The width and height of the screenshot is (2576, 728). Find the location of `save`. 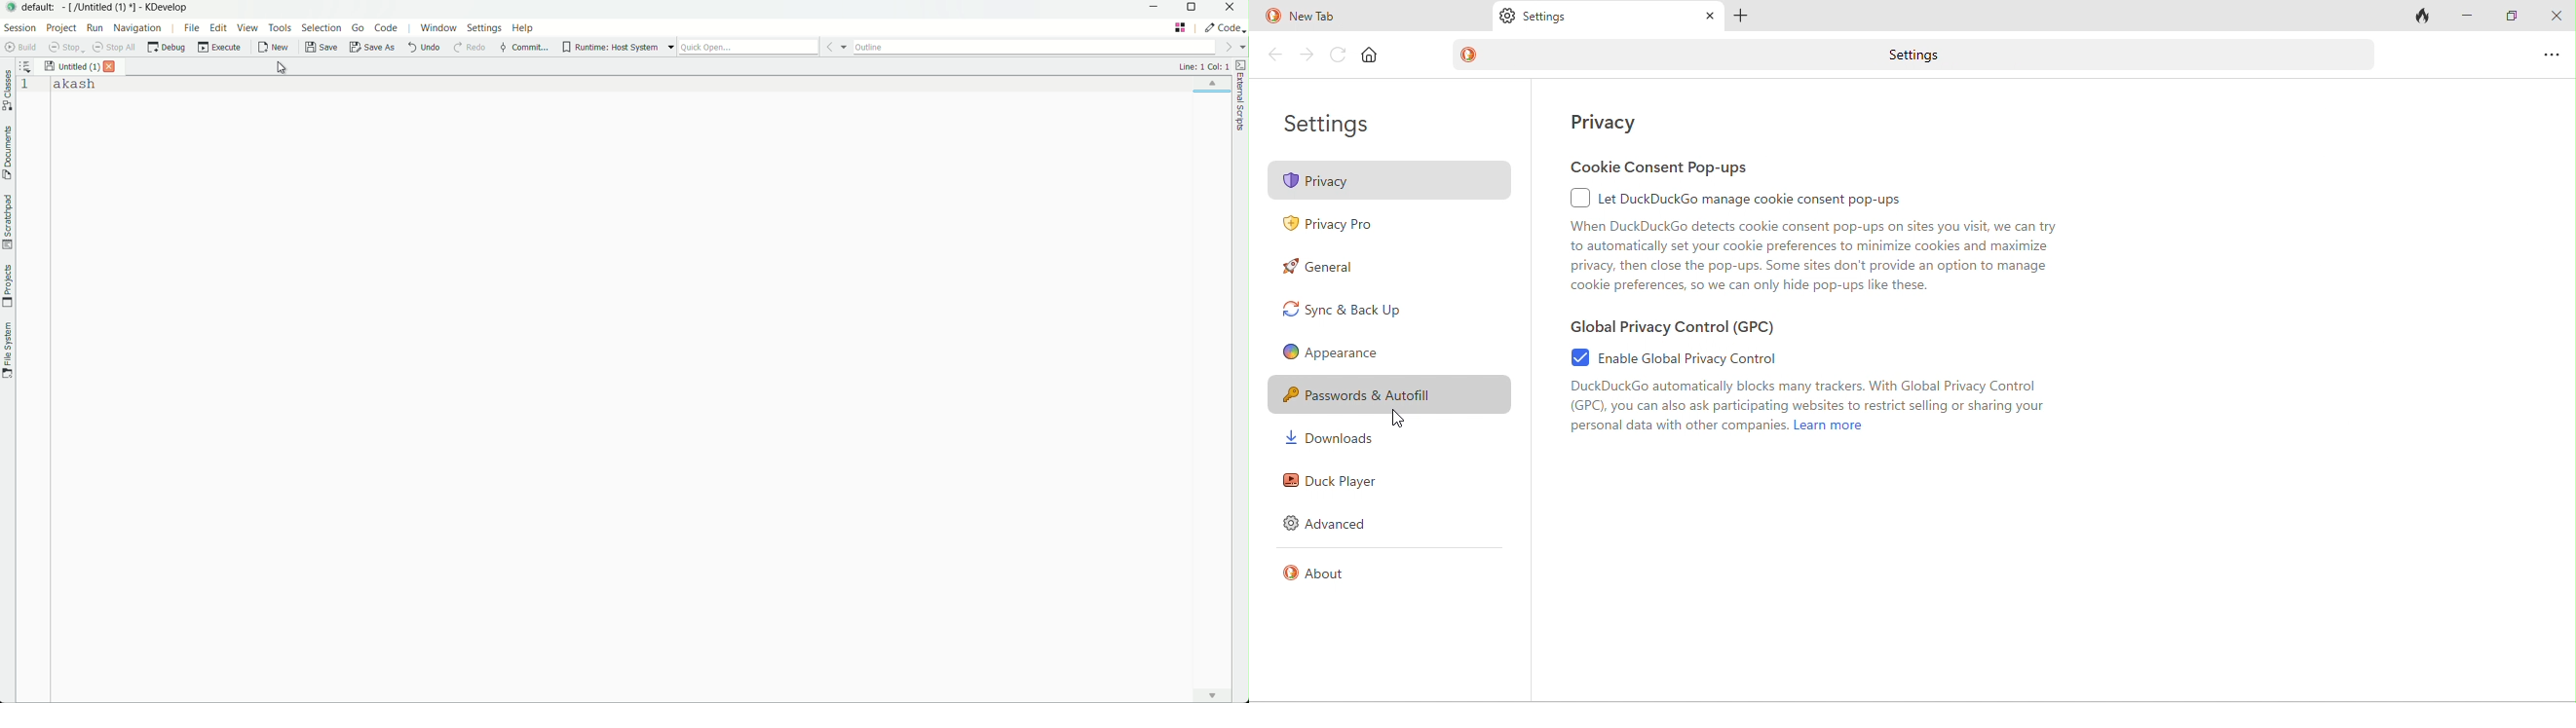

save is located at coordinates (319, 48).